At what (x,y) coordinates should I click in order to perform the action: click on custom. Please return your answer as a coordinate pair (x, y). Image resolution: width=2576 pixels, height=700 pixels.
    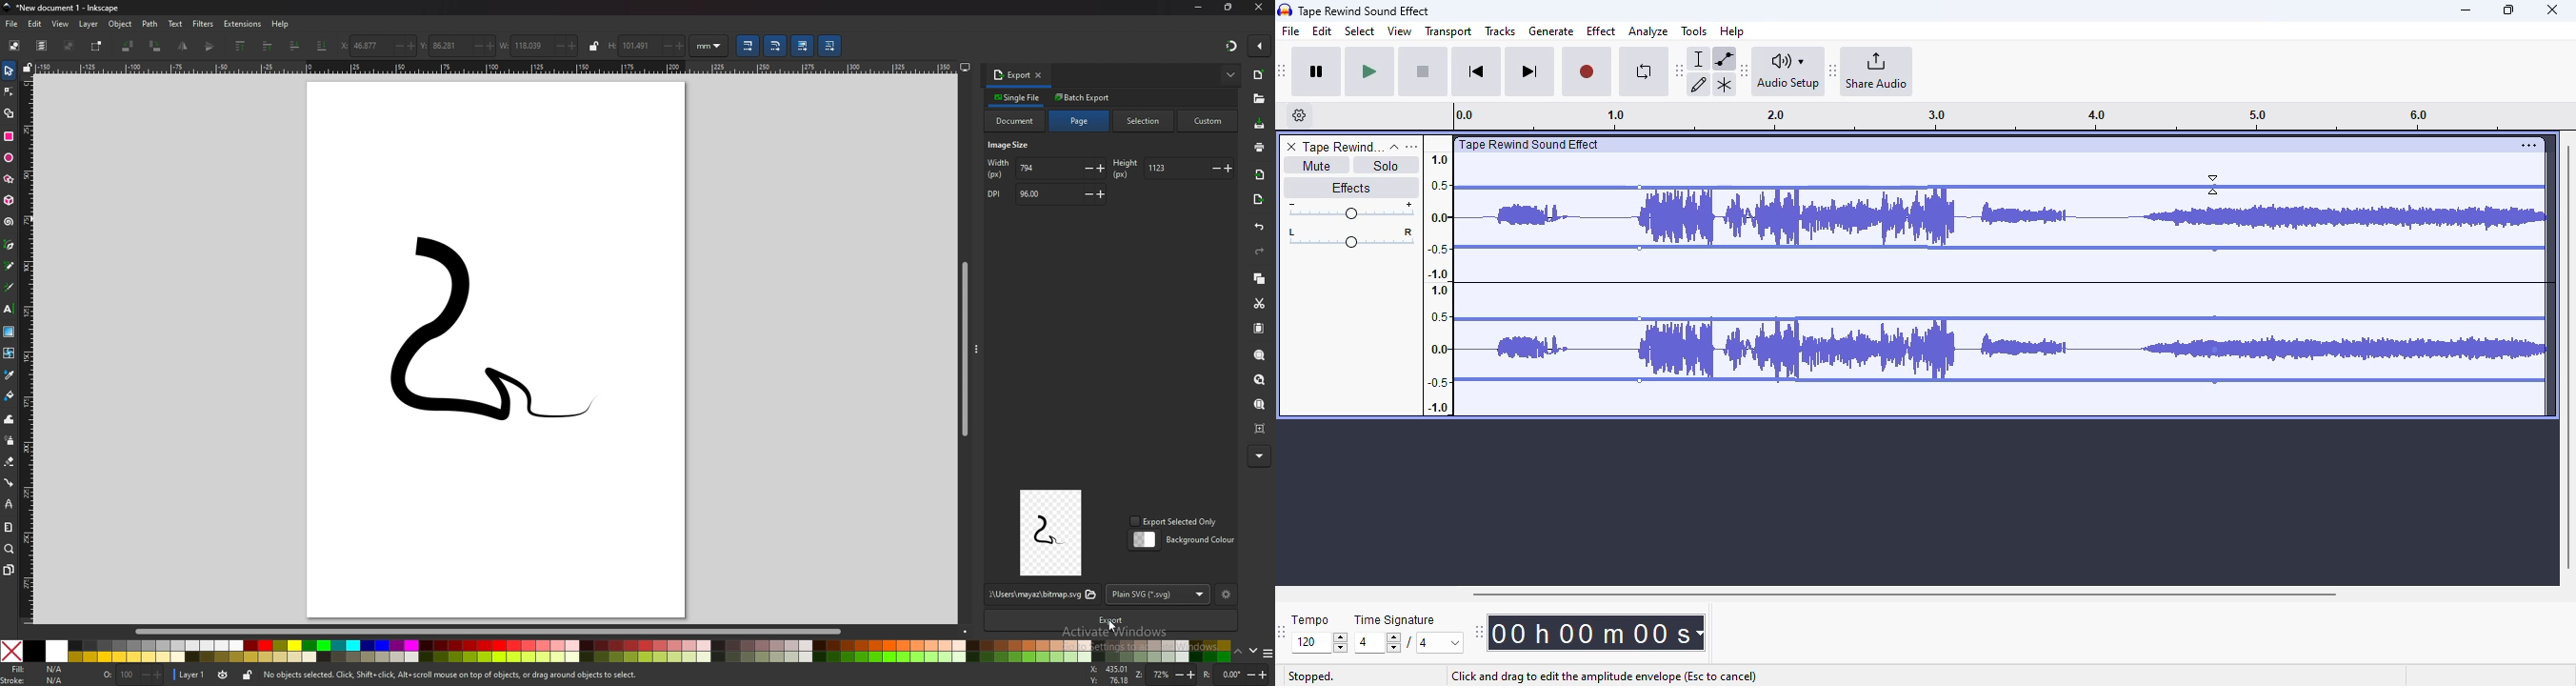
    Looking at the image, I should click on (1209, 122).